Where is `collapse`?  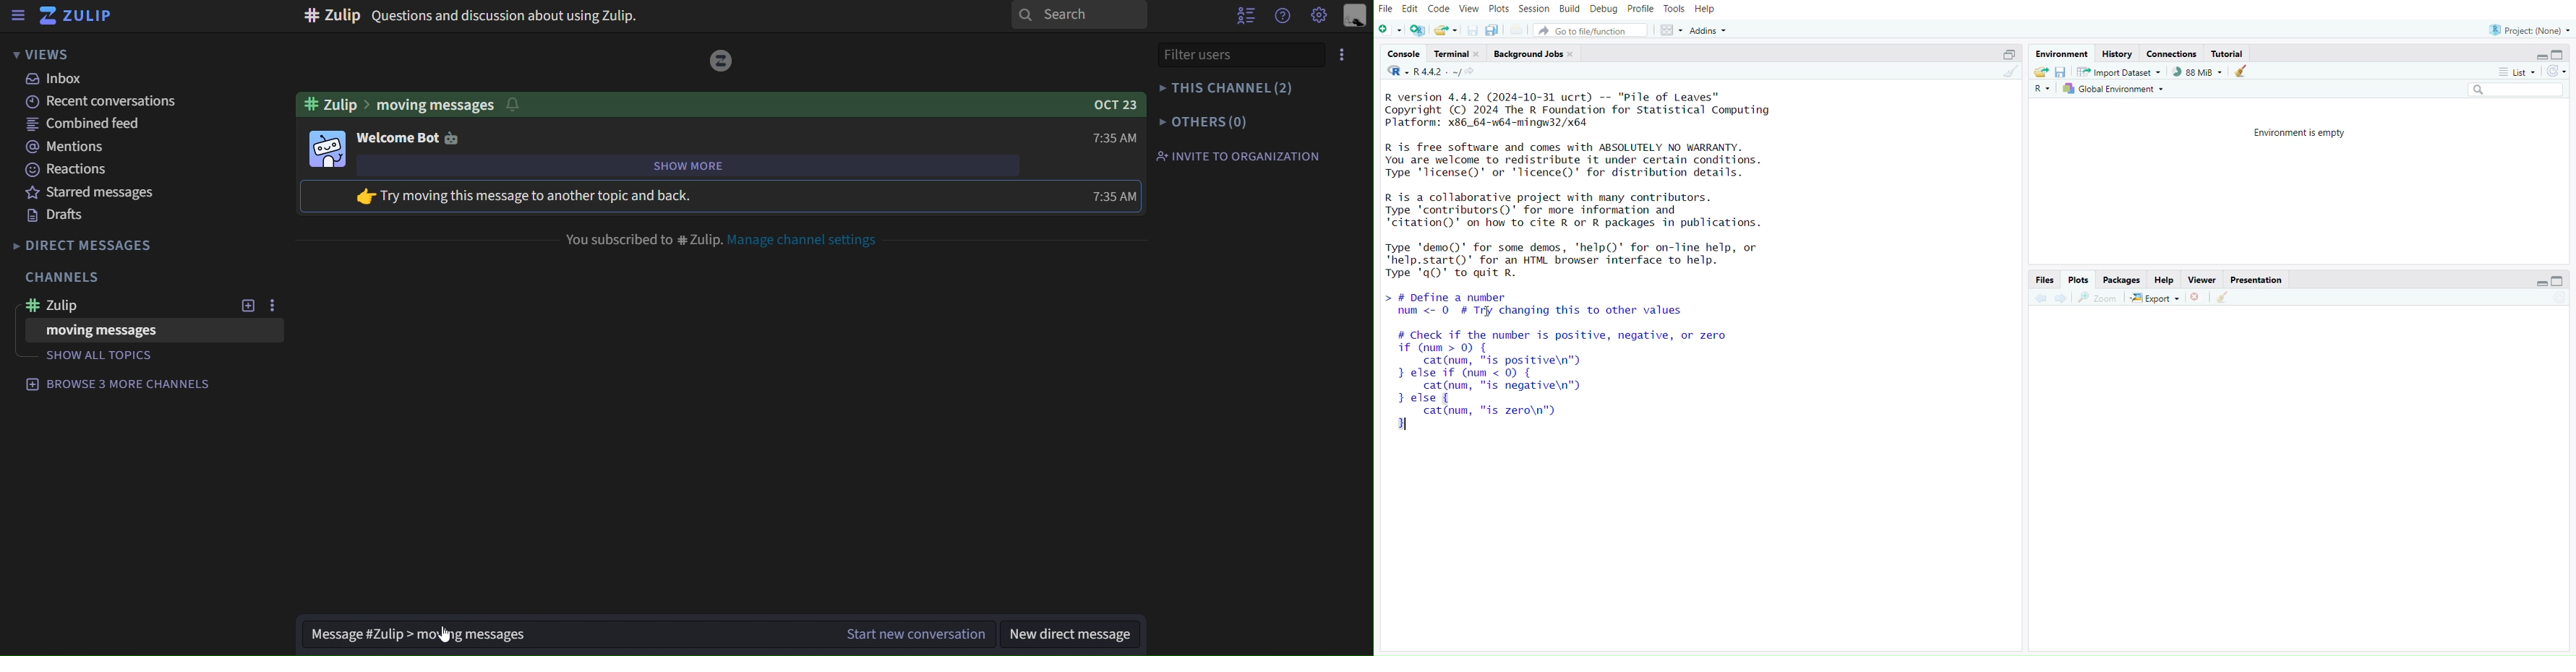
collapse is located at coordinates (2562, 282).